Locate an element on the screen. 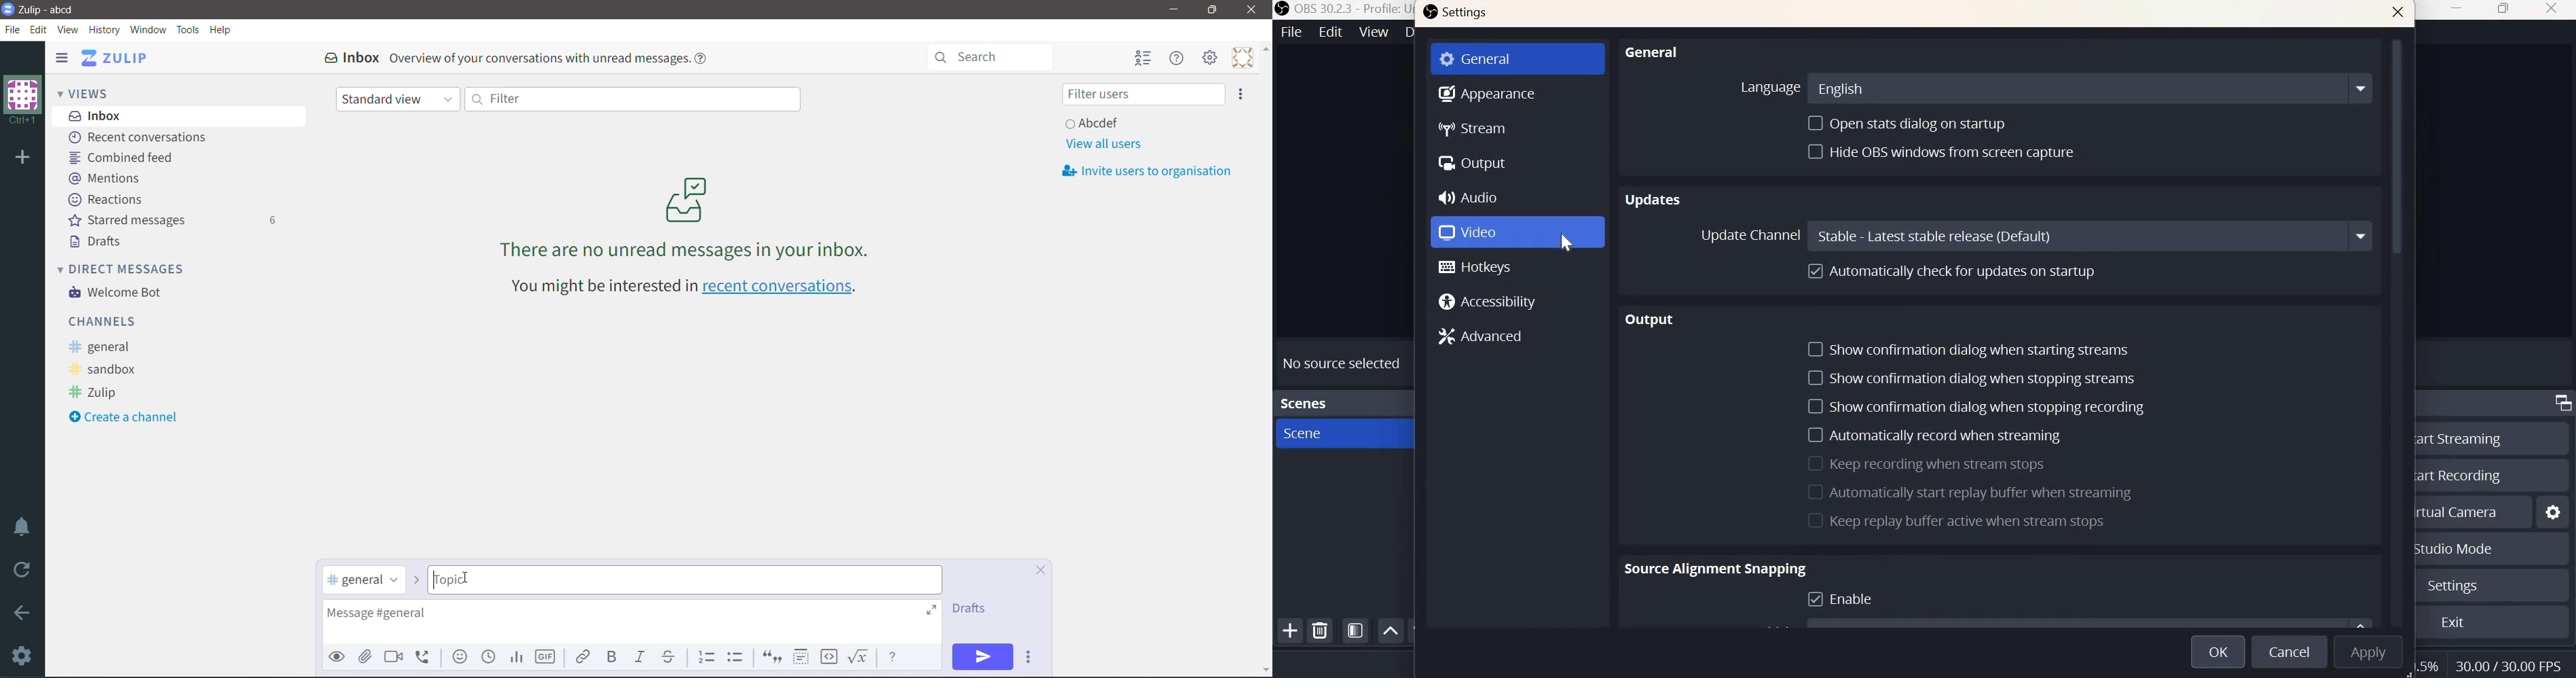  Application Logo is located at coordinates (8, 8).